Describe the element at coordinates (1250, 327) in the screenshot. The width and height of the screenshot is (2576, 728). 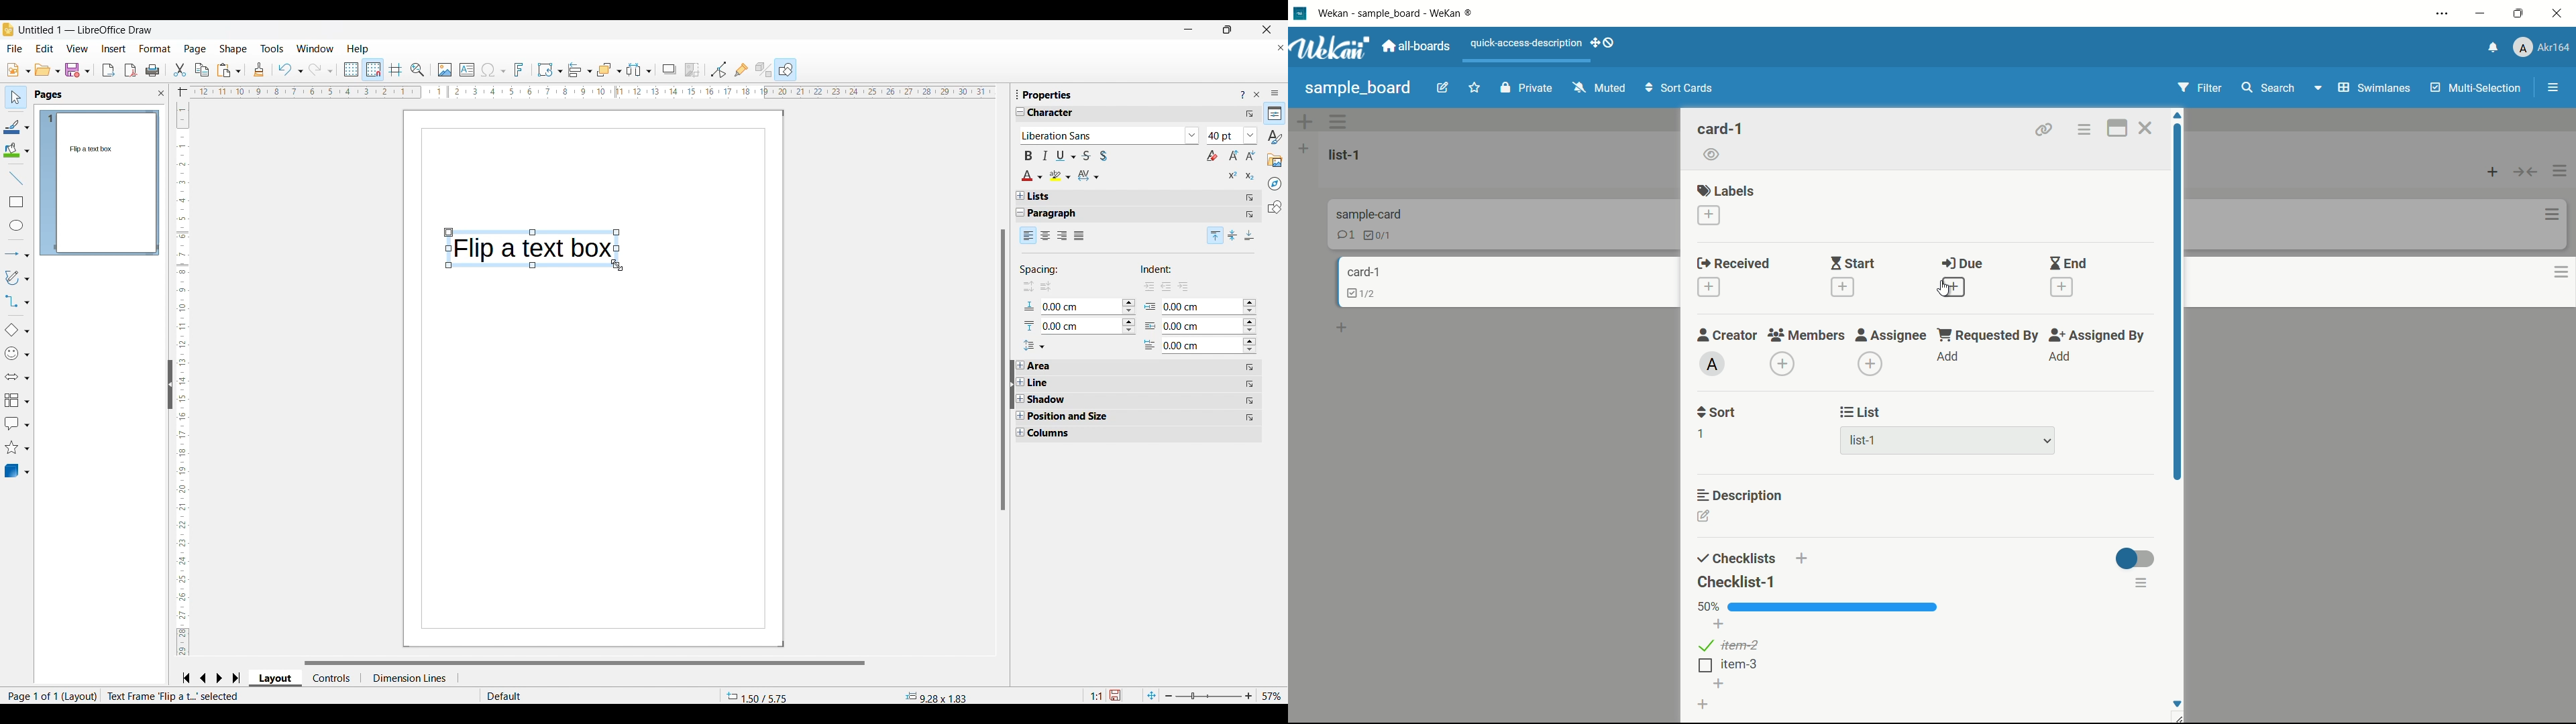
I see `Change respective indent option` at that location.